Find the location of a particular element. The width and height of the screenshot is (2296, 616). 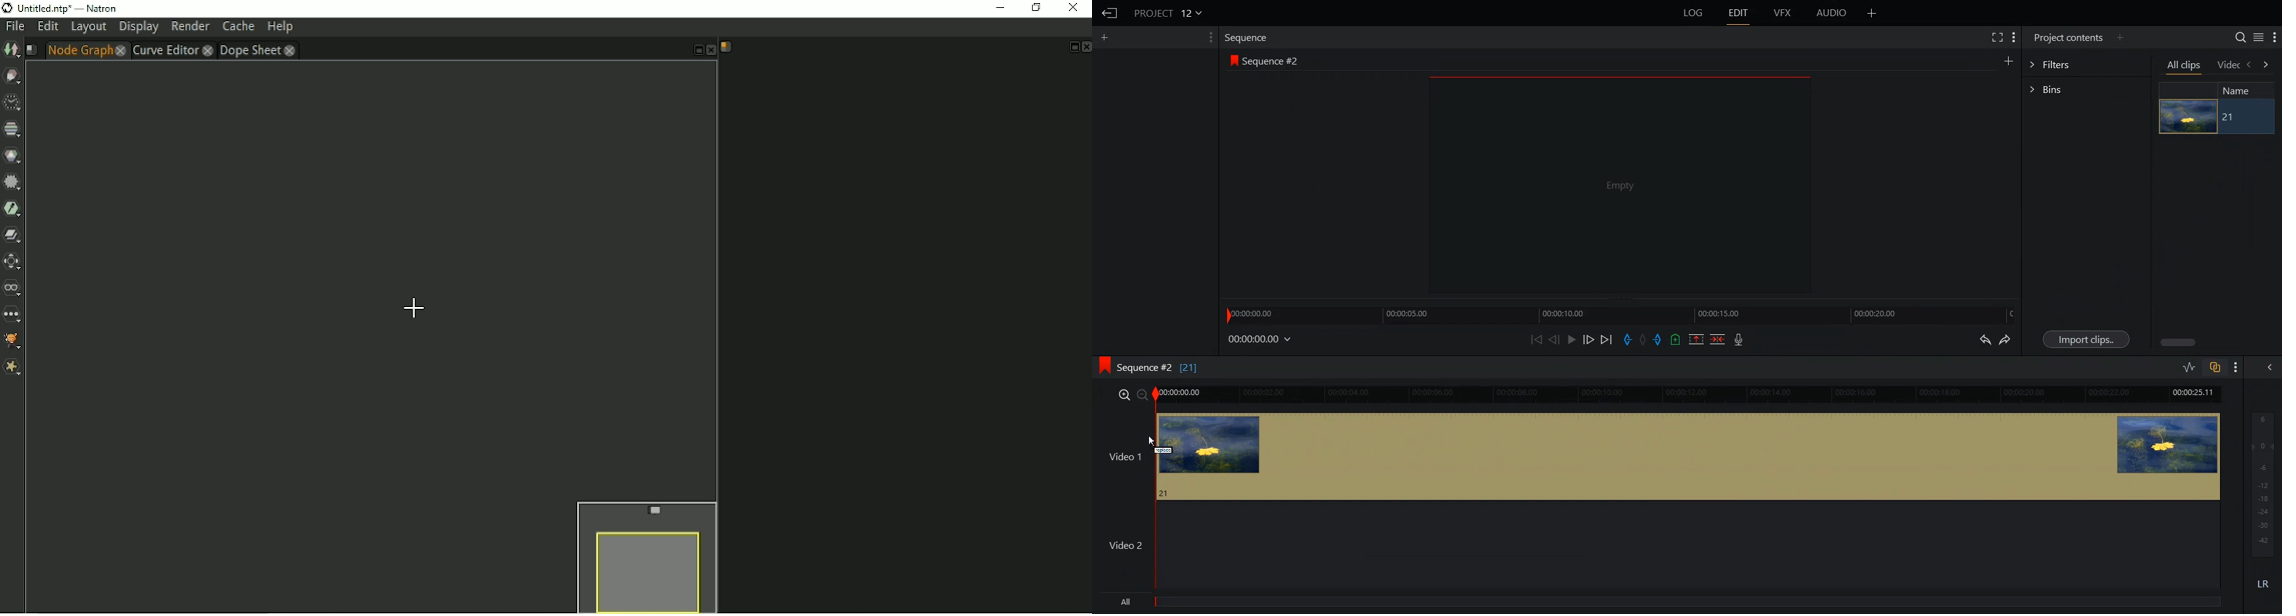

00:00:00.00  is located at coordinates (1261, 339).